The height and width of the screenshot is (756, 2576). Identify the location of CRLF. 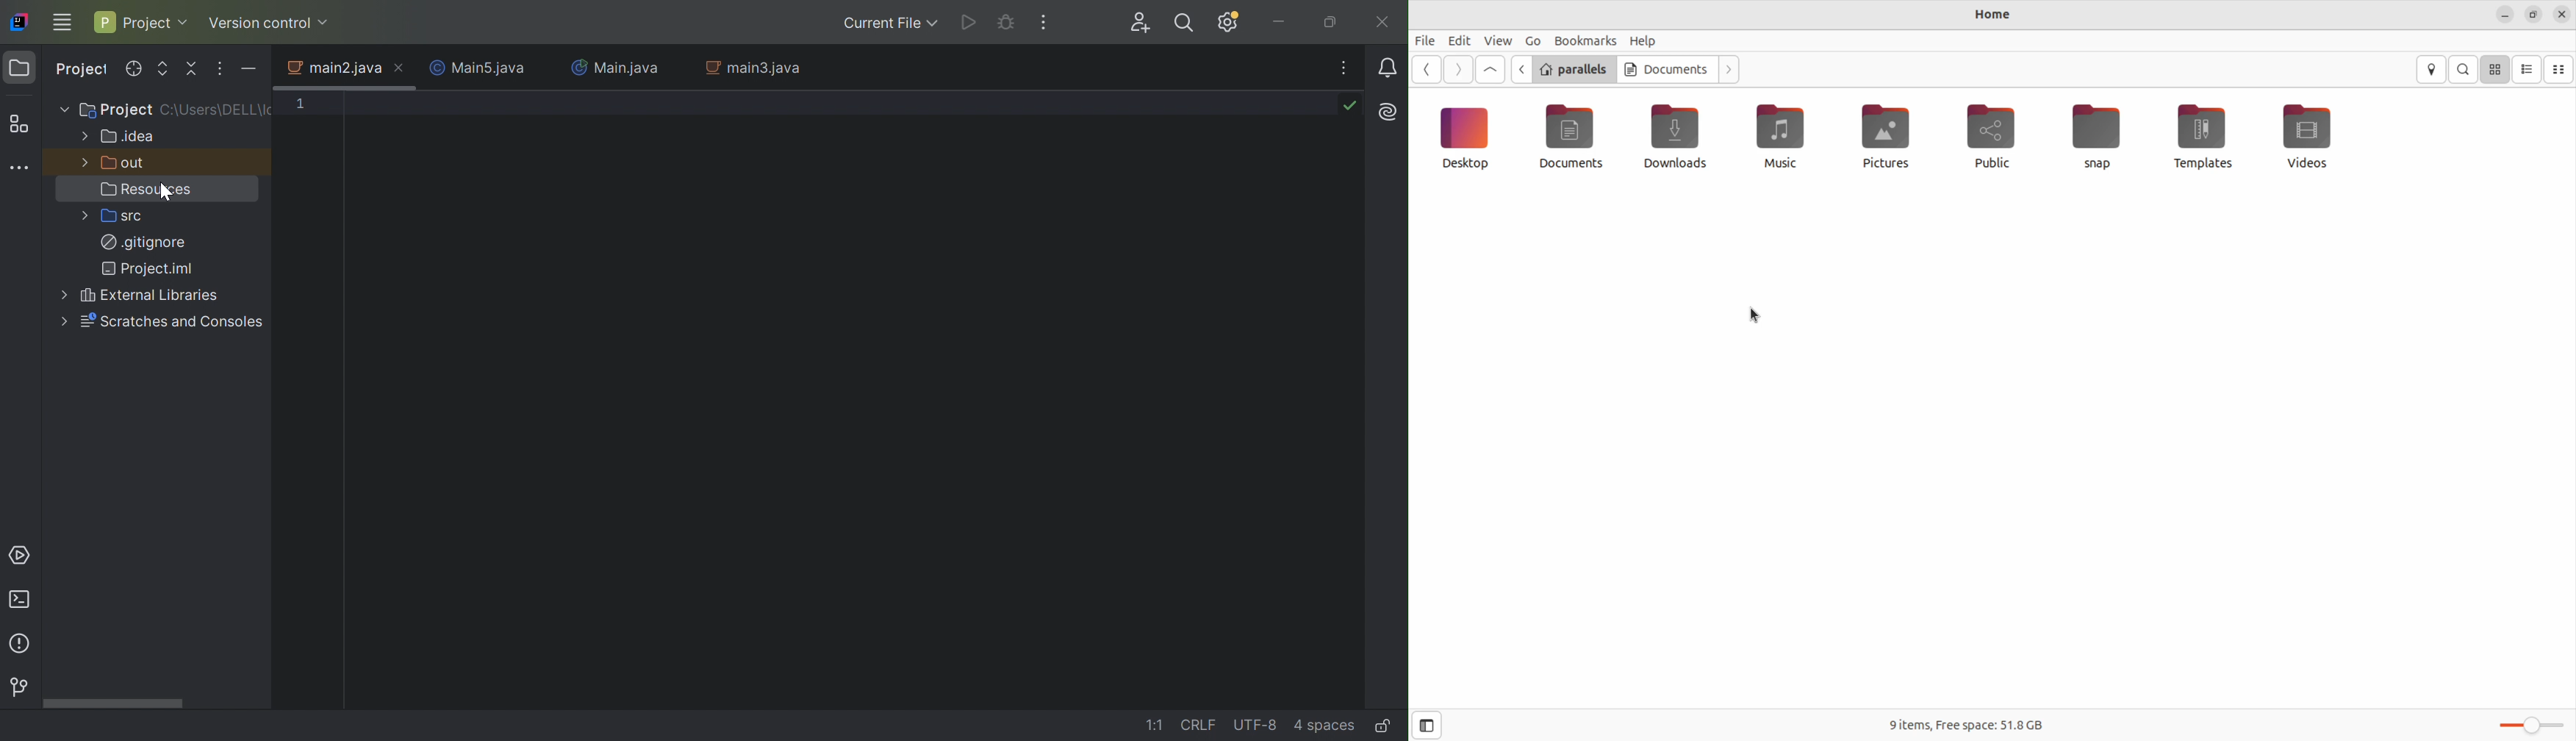
(1201, 724).